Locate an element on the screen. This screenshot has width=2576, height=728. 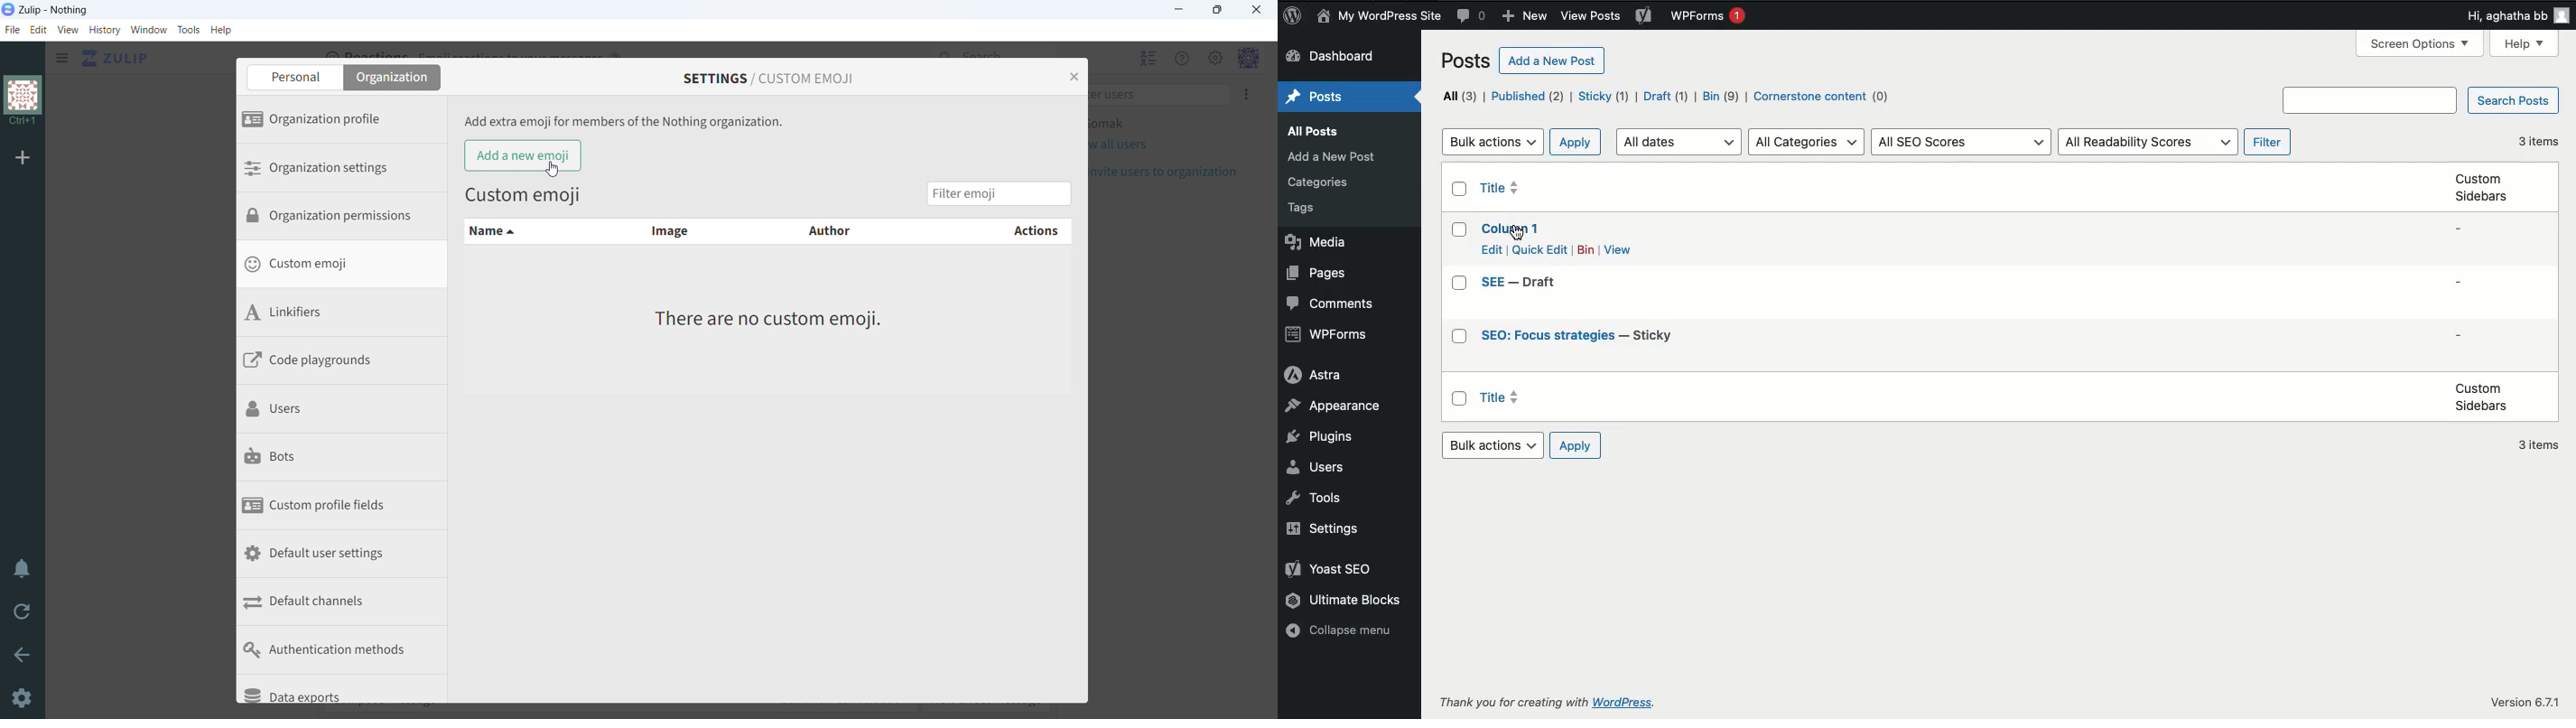
Cursor is located at coordinates (1515, 229).